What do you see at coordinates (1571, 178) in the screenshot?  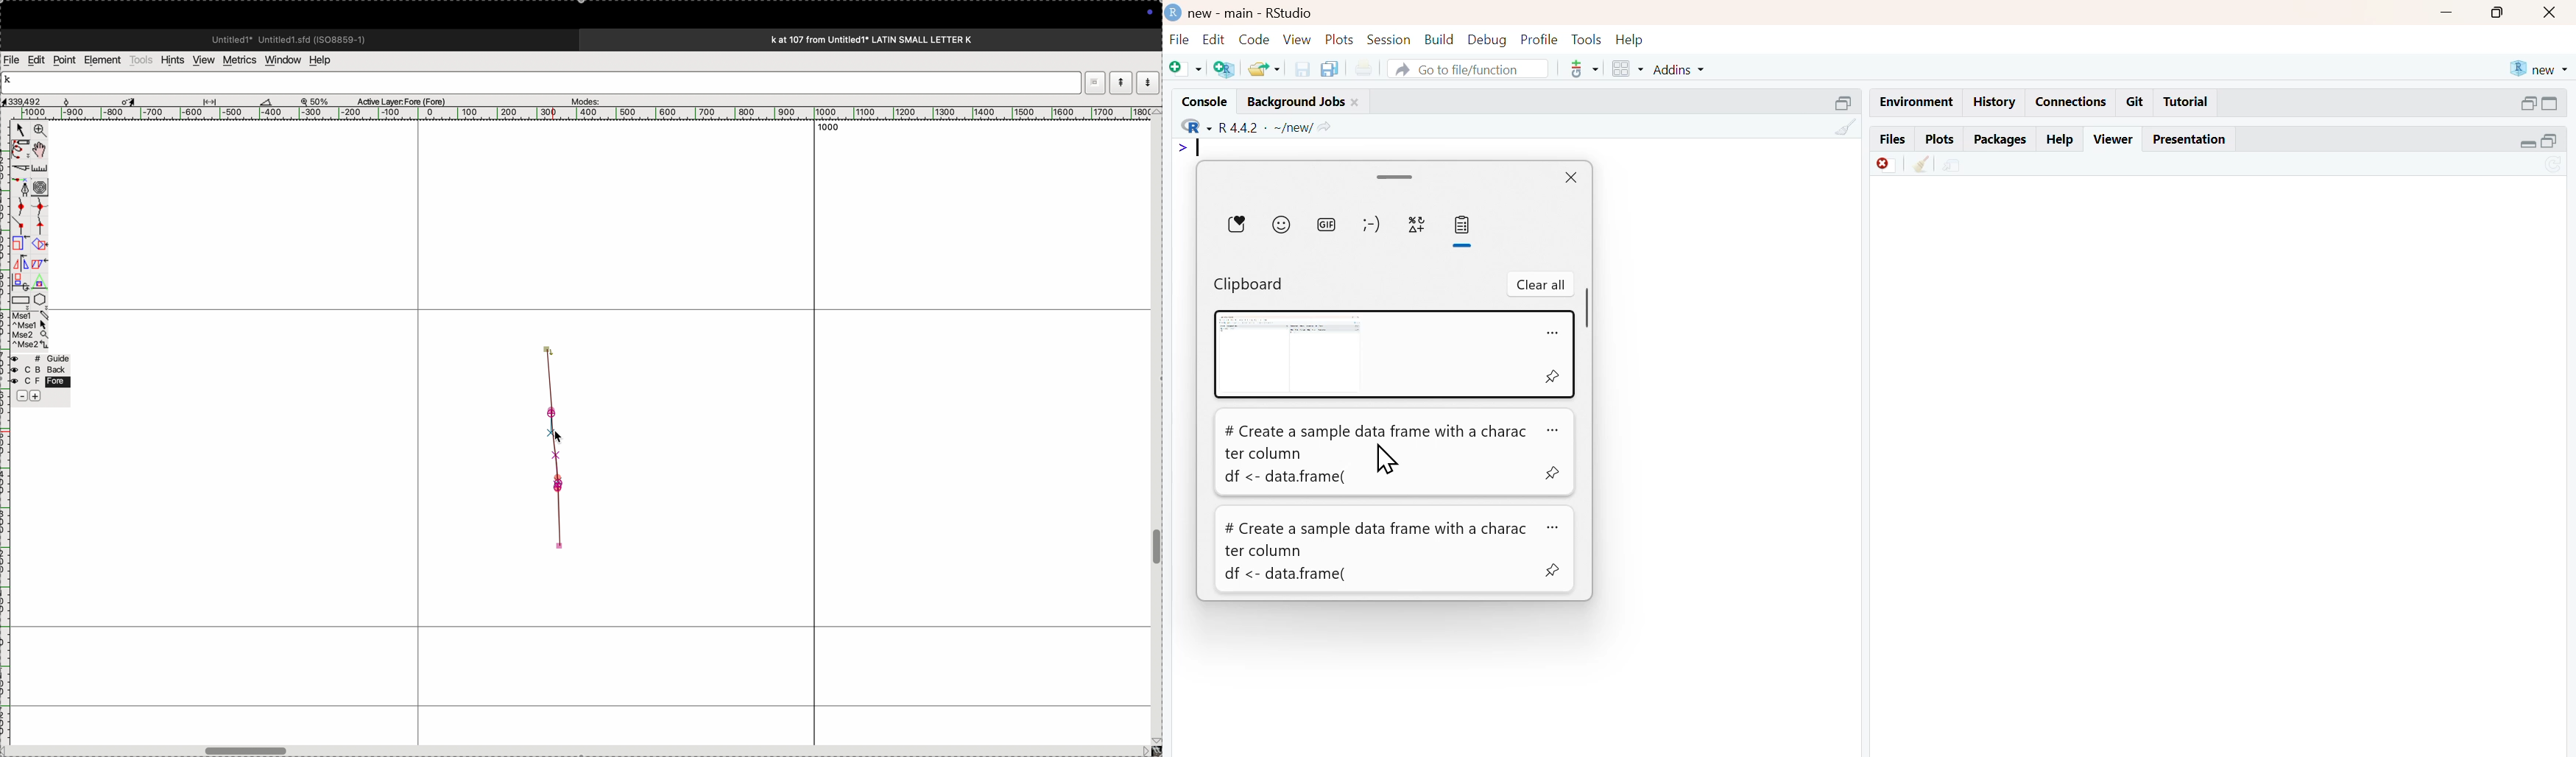 I see `close` at bounding box center [1571, 178].